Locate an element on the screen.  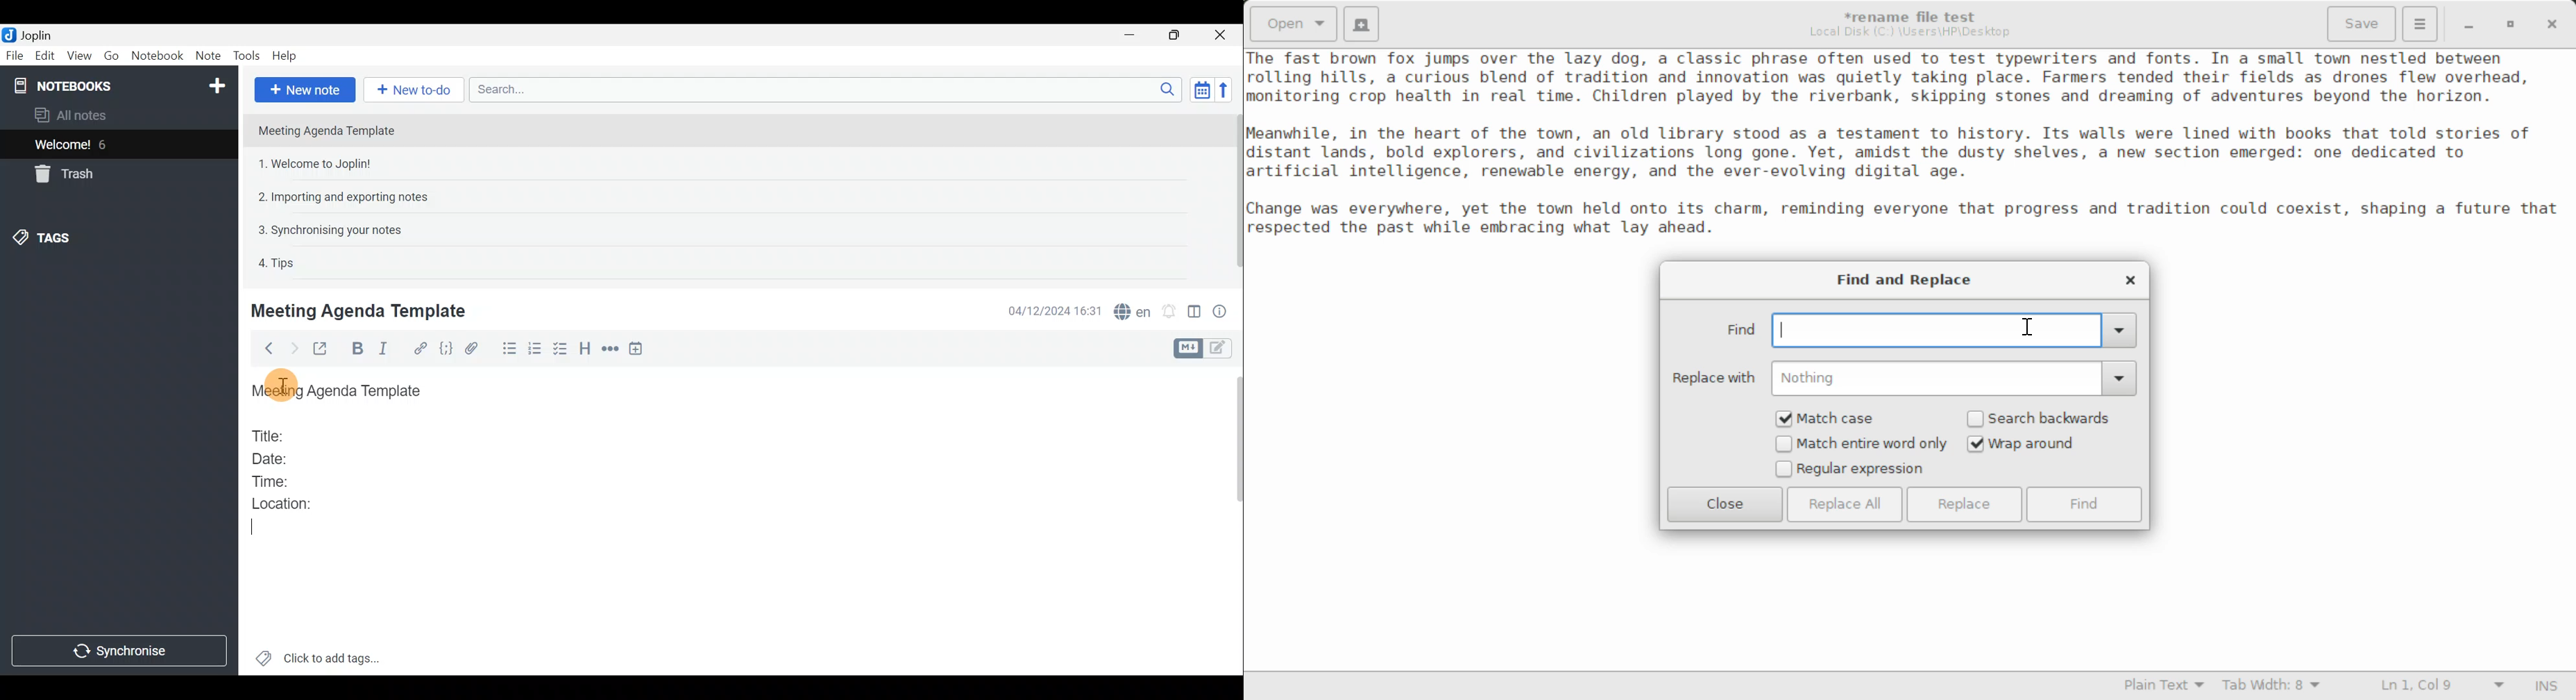
Checkbox is located at coordinates (559, 349).